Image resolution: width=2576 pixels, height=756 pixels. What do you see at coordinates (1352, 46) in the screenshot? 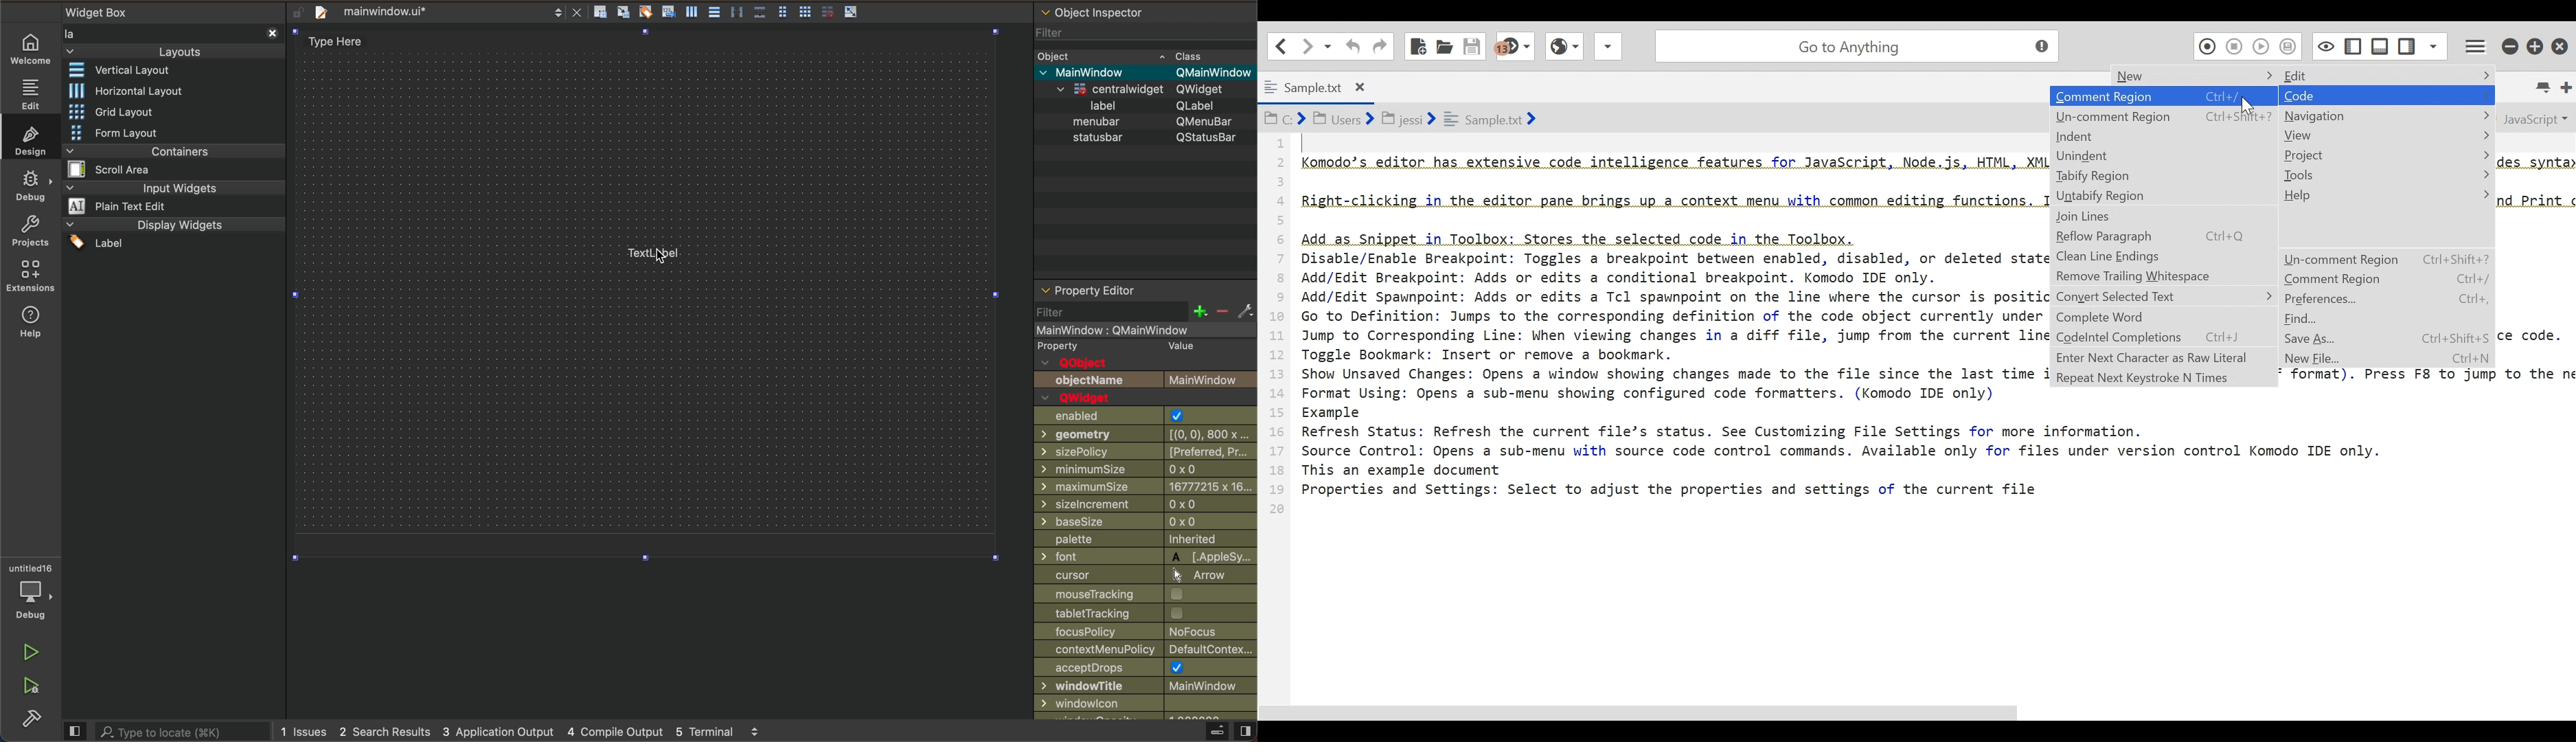
I see `Undo` at bounding box center [1352, 46].